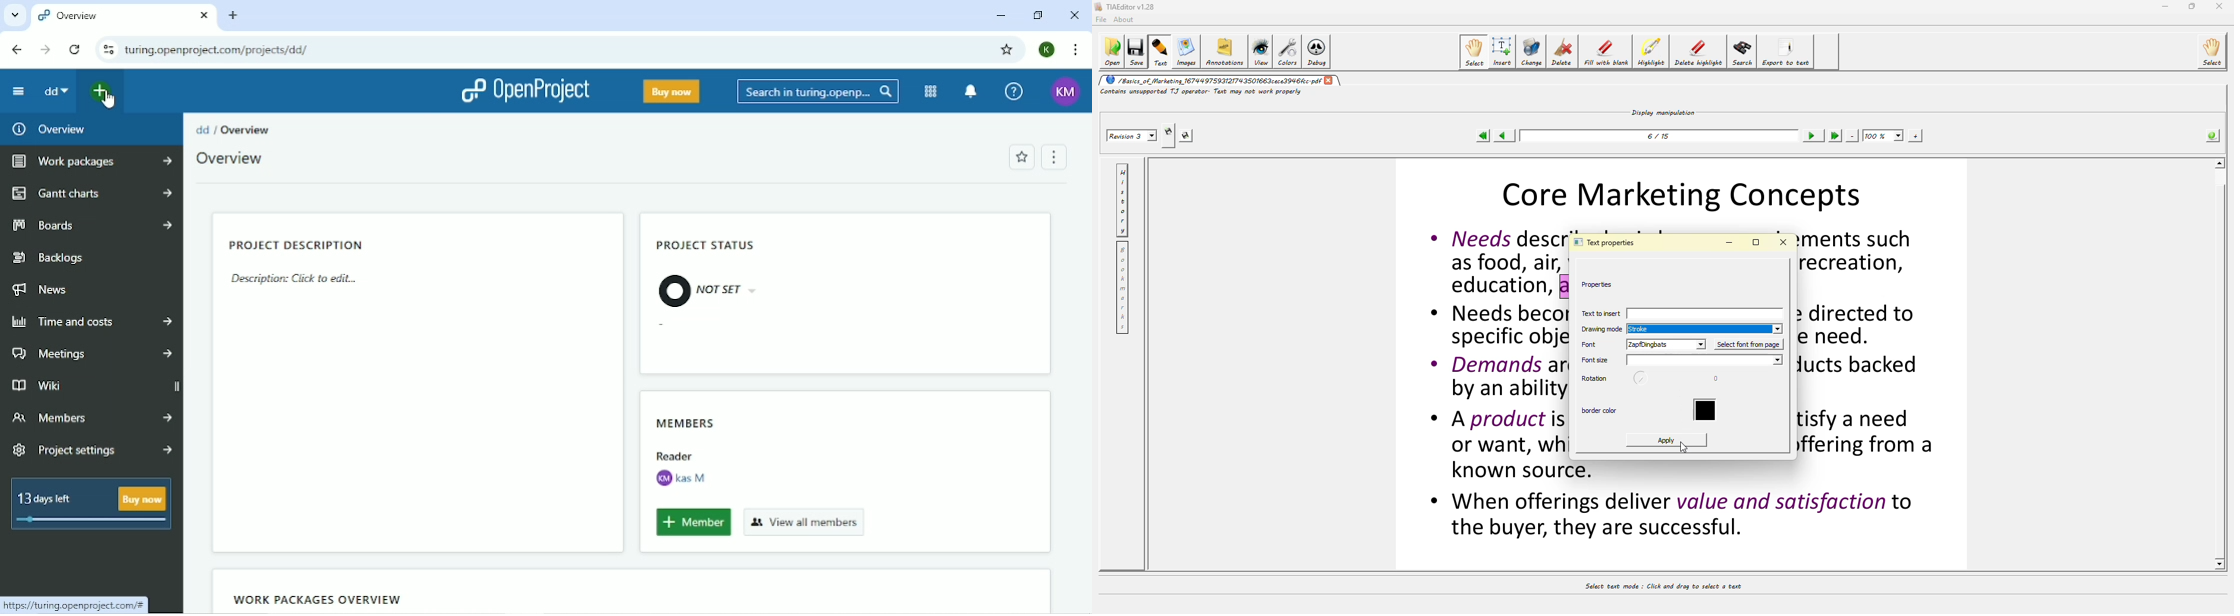 This screenshot has width=2240, height=616. I want to click on 13 days left Buy now, so click(92, 503).